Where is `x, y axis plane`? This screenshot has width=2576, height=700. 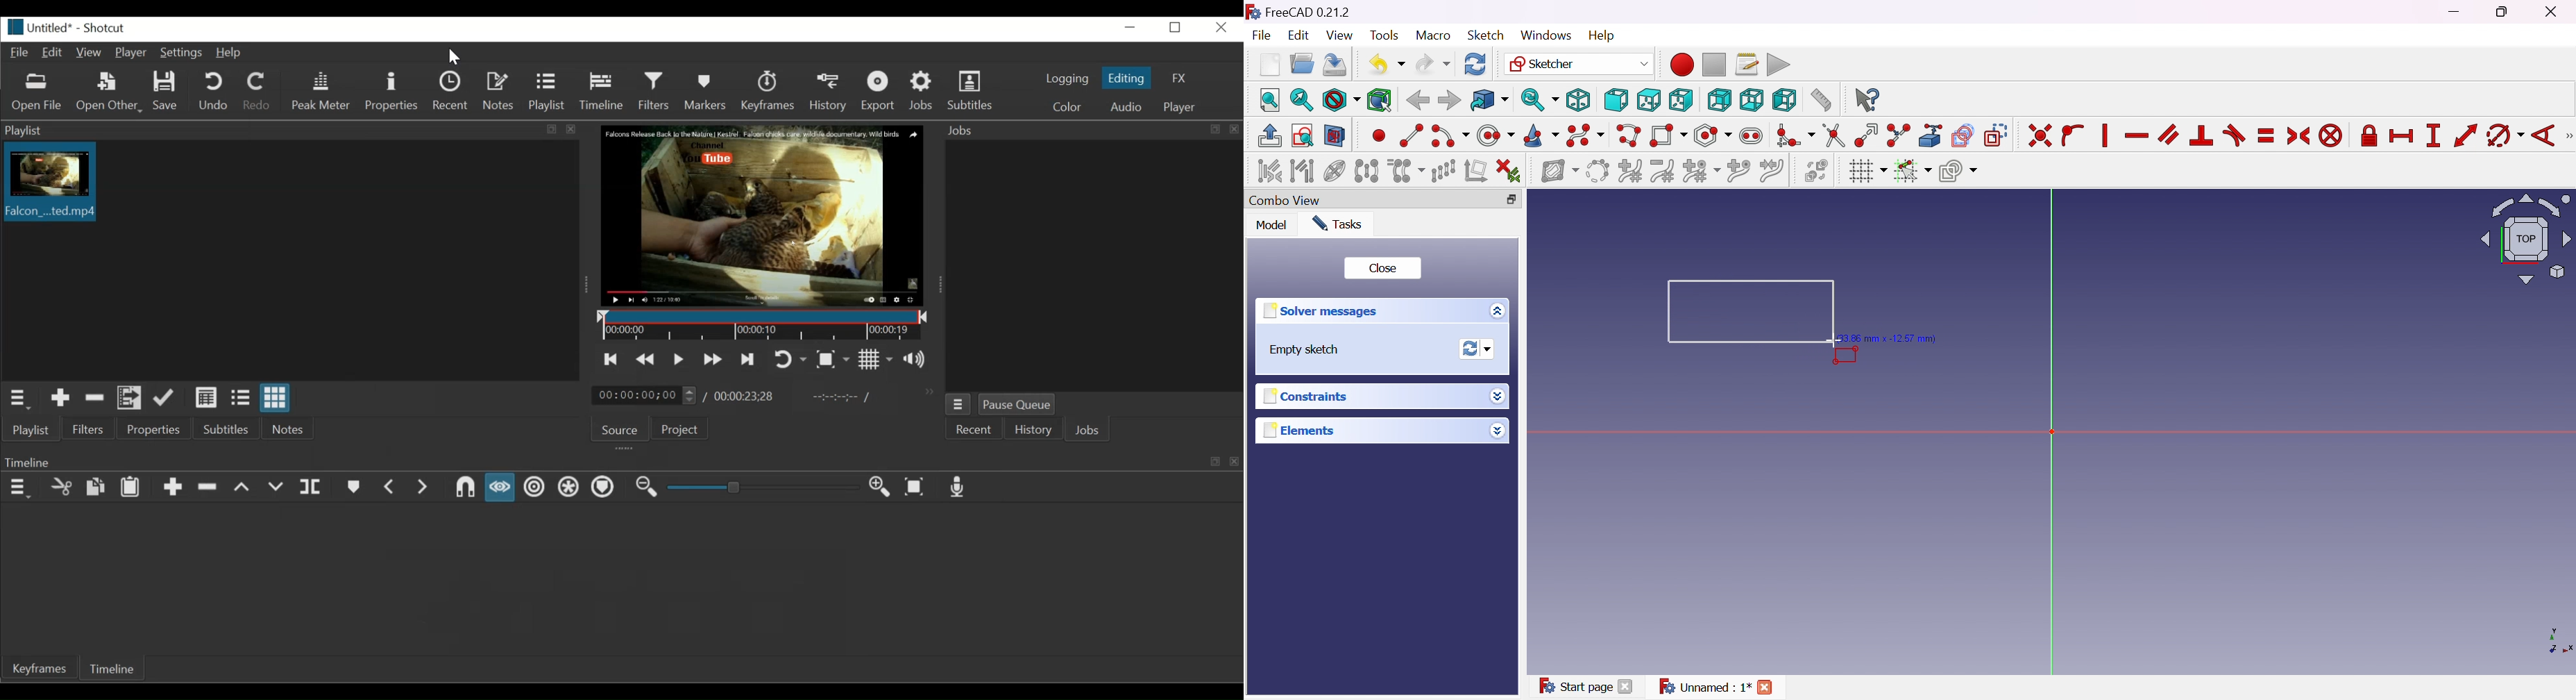 x, y axis plane is located at coordinates (2551, 640).